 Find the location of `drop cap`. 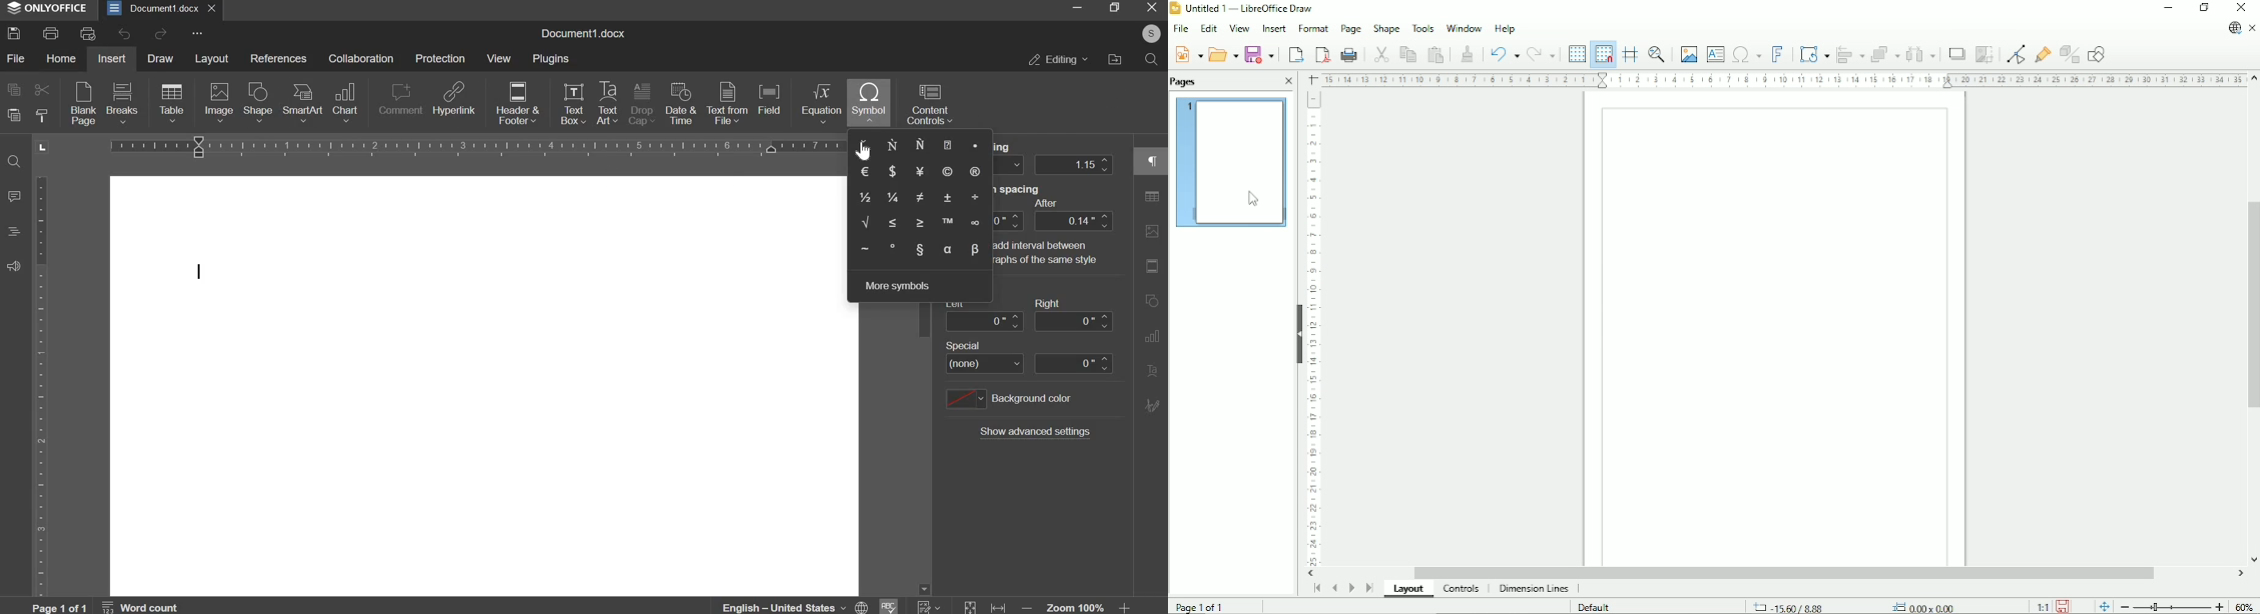

drop cap is located at coordinates (643, 103).